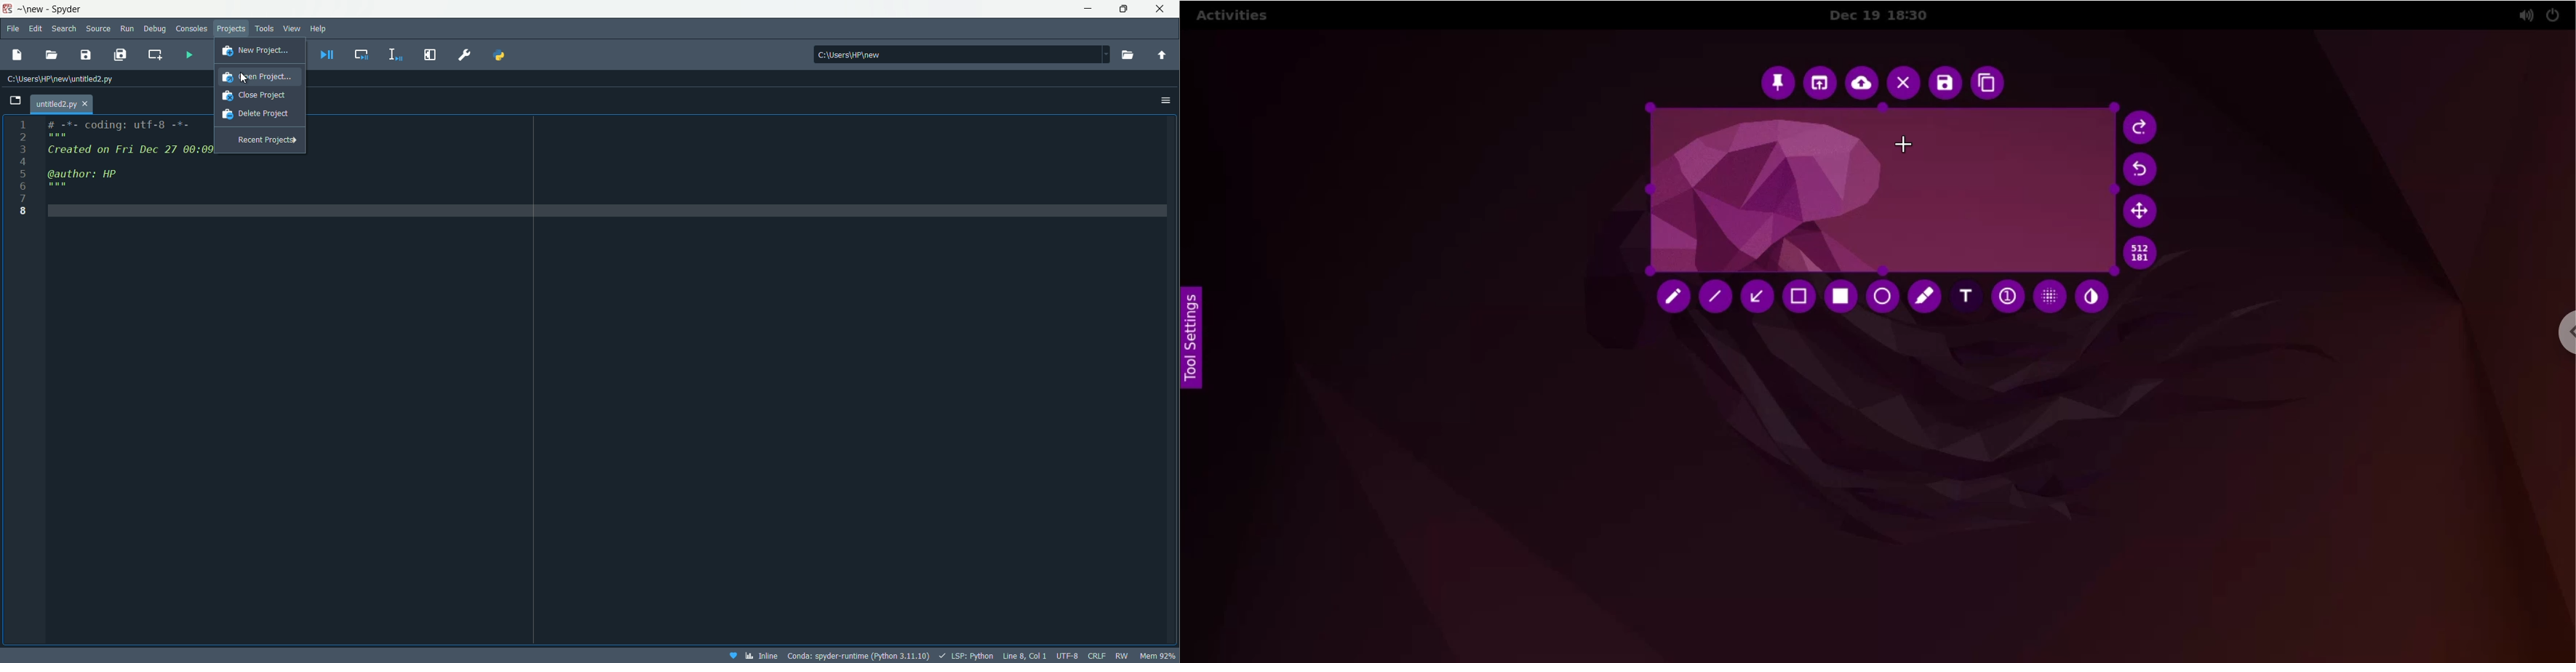 The width and height of the screenshot is (2576, 672). What do you see at coordinates (1120, 9) in the screenshot?
I see `maximize` at bounding box center [1120, 9].